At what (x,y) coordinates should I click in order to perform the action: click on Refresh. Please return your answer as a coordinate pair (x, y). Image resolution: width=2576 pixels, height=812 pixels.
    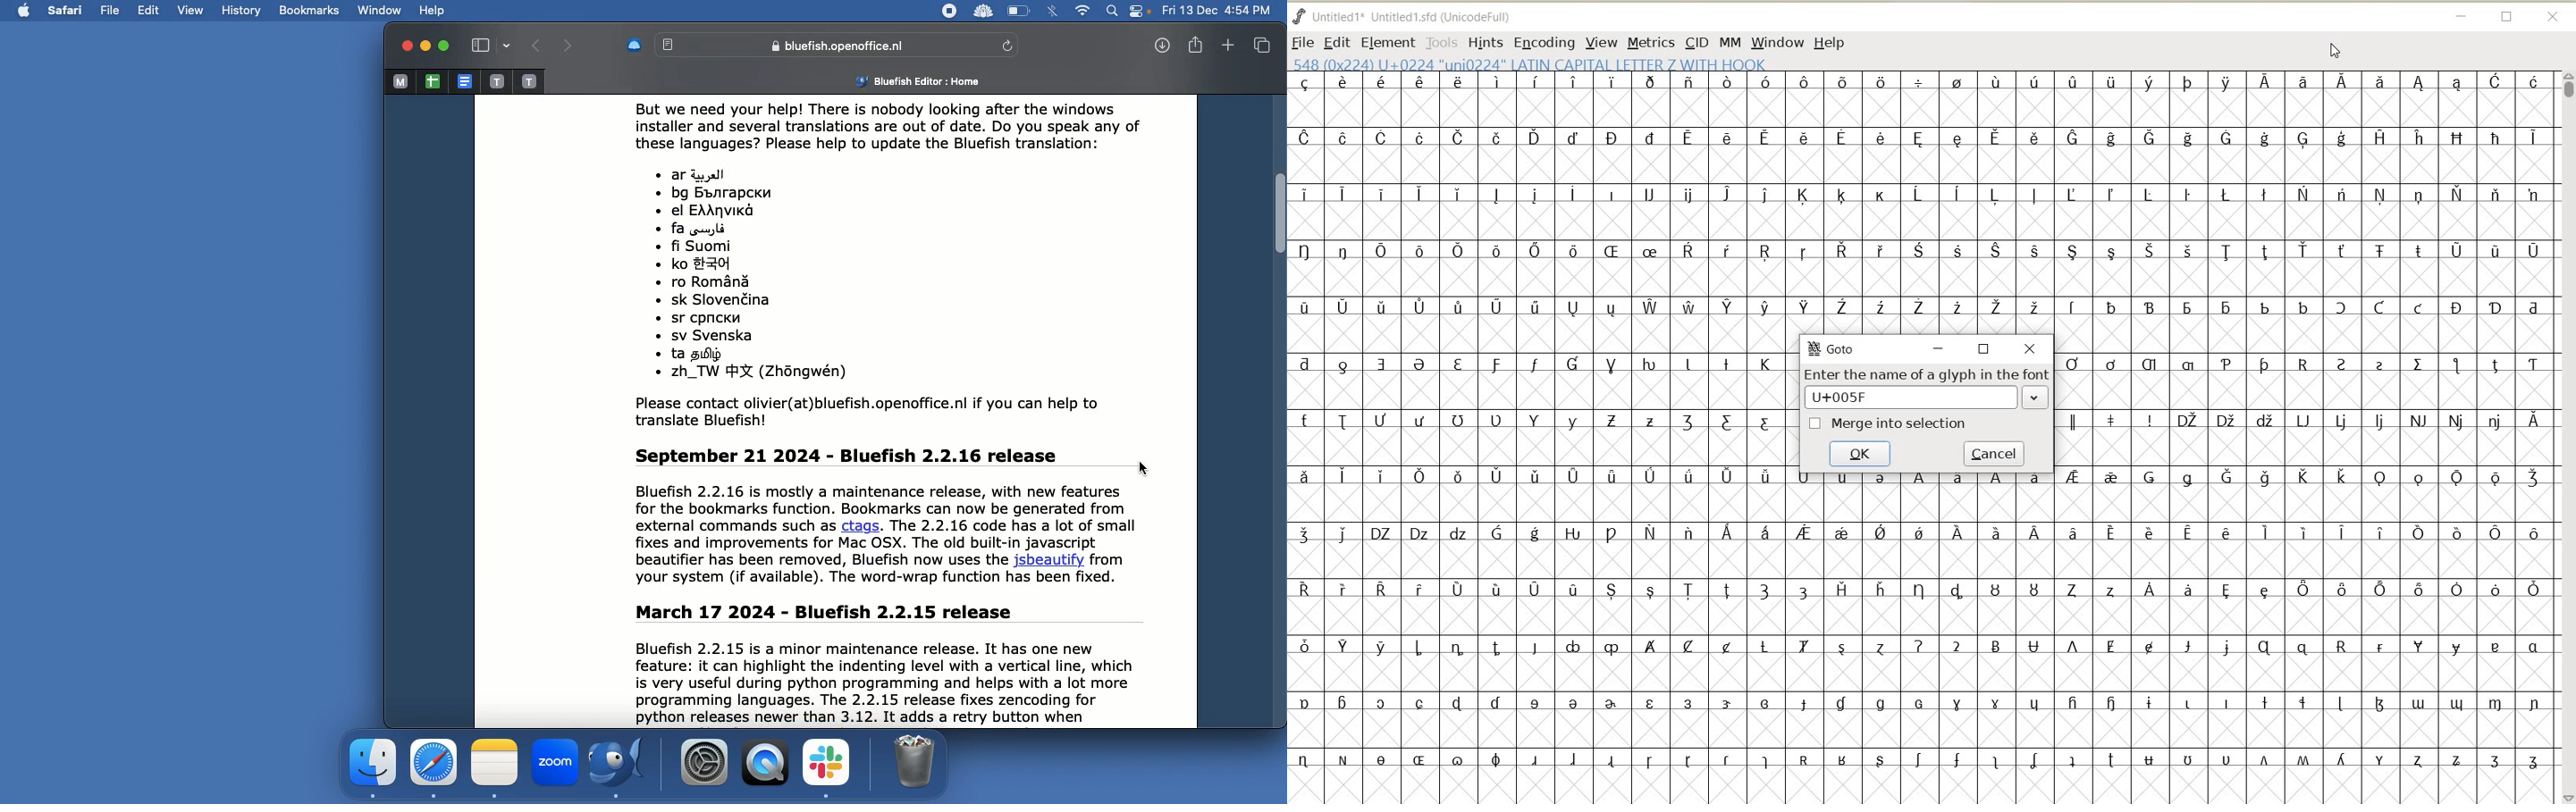
    Looking at the image, I should click on (1008, 45).